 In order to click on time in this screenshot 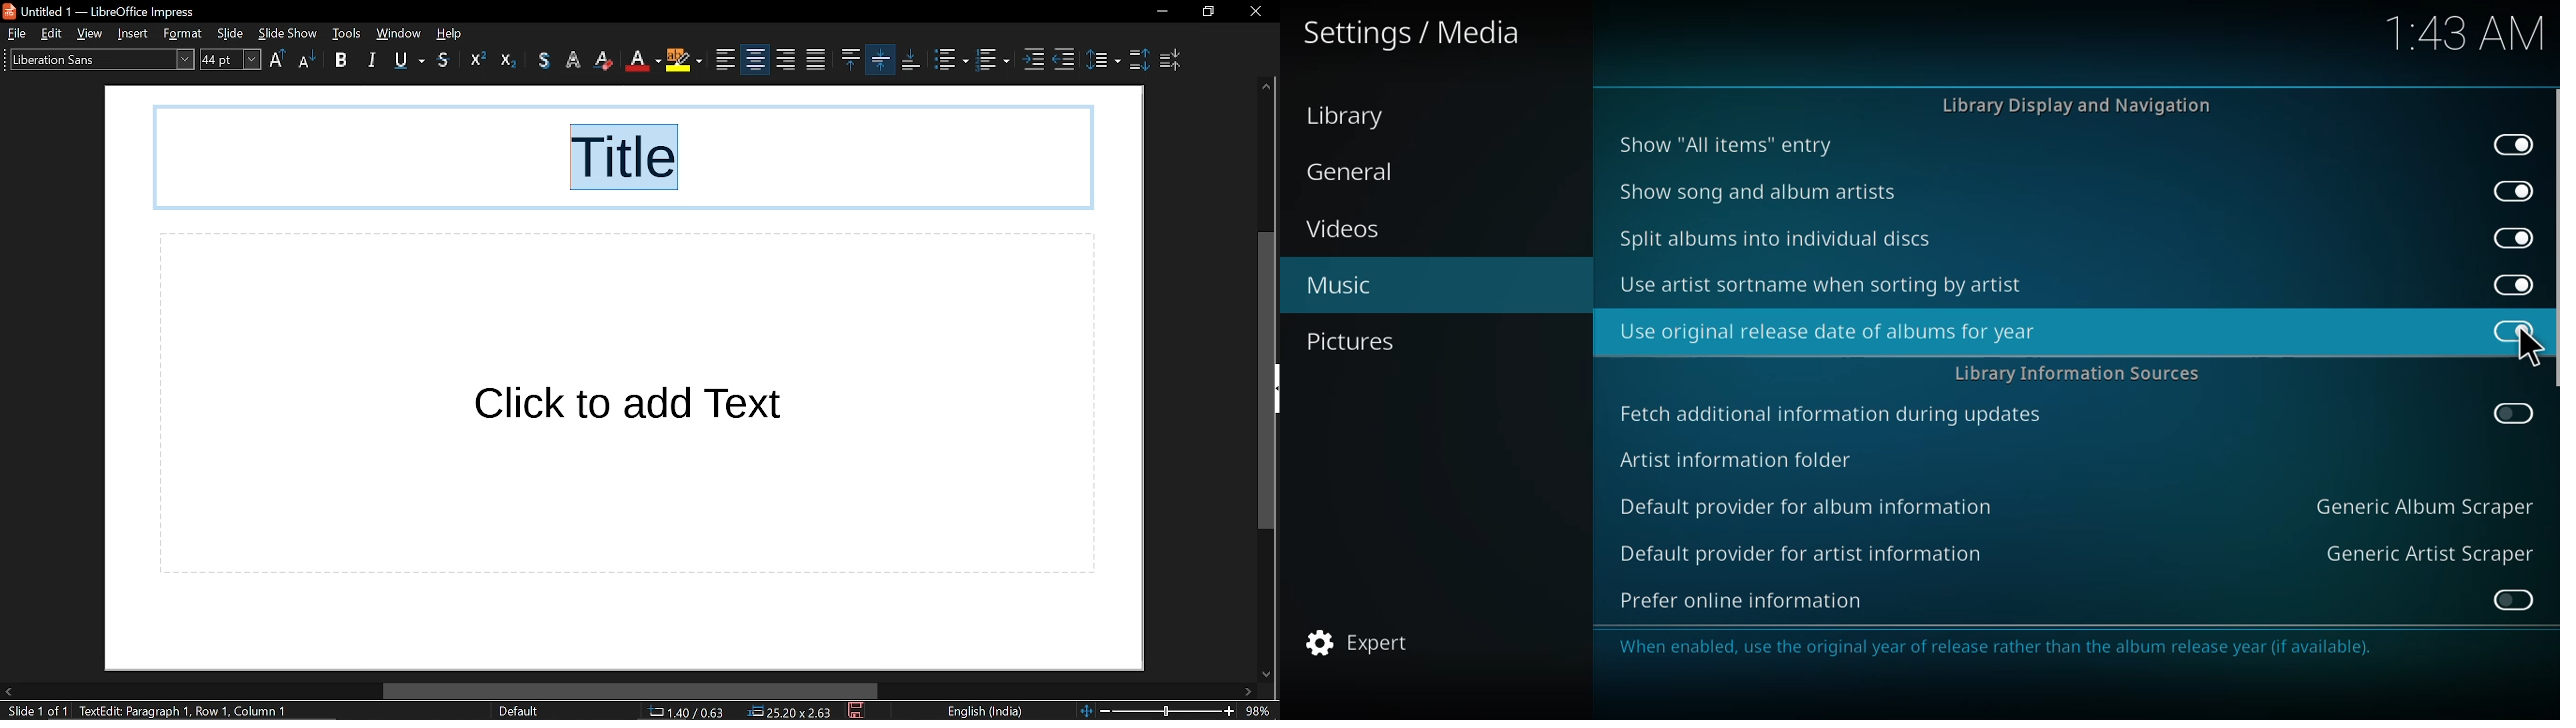, I will do `click(2459, 34)`.